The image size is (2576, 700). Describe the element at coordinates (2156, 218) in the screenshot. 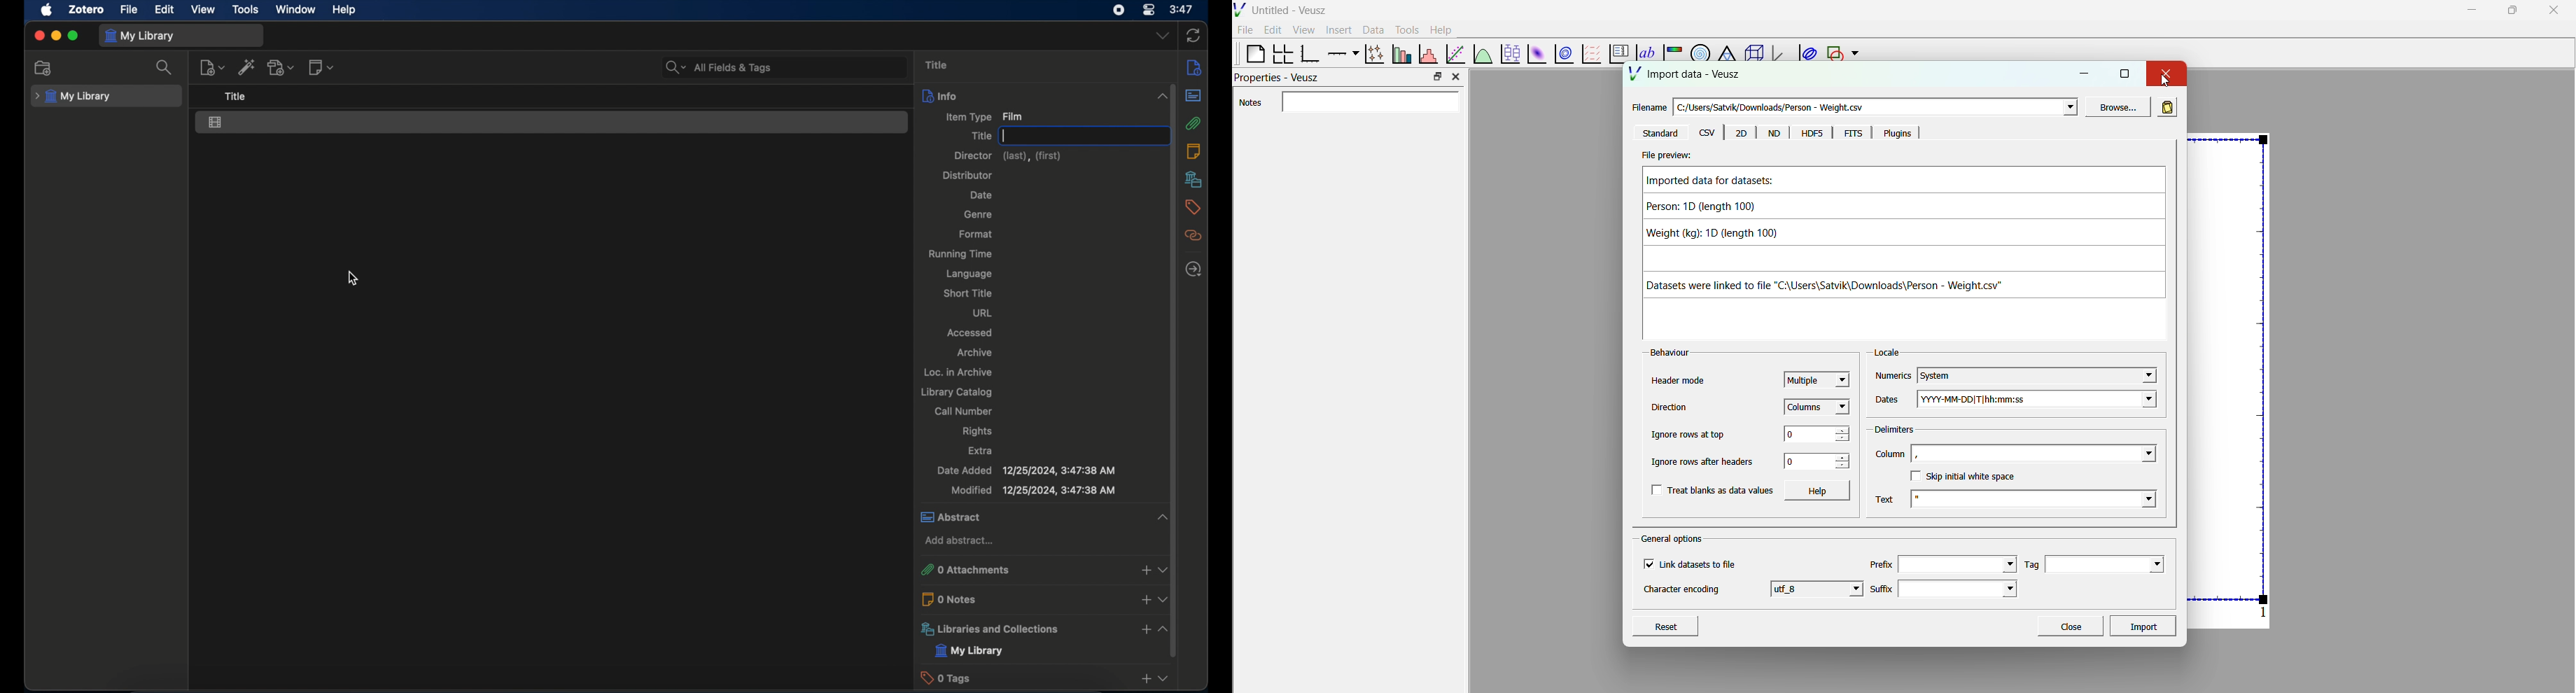

I see `Scroll bar` at that location.